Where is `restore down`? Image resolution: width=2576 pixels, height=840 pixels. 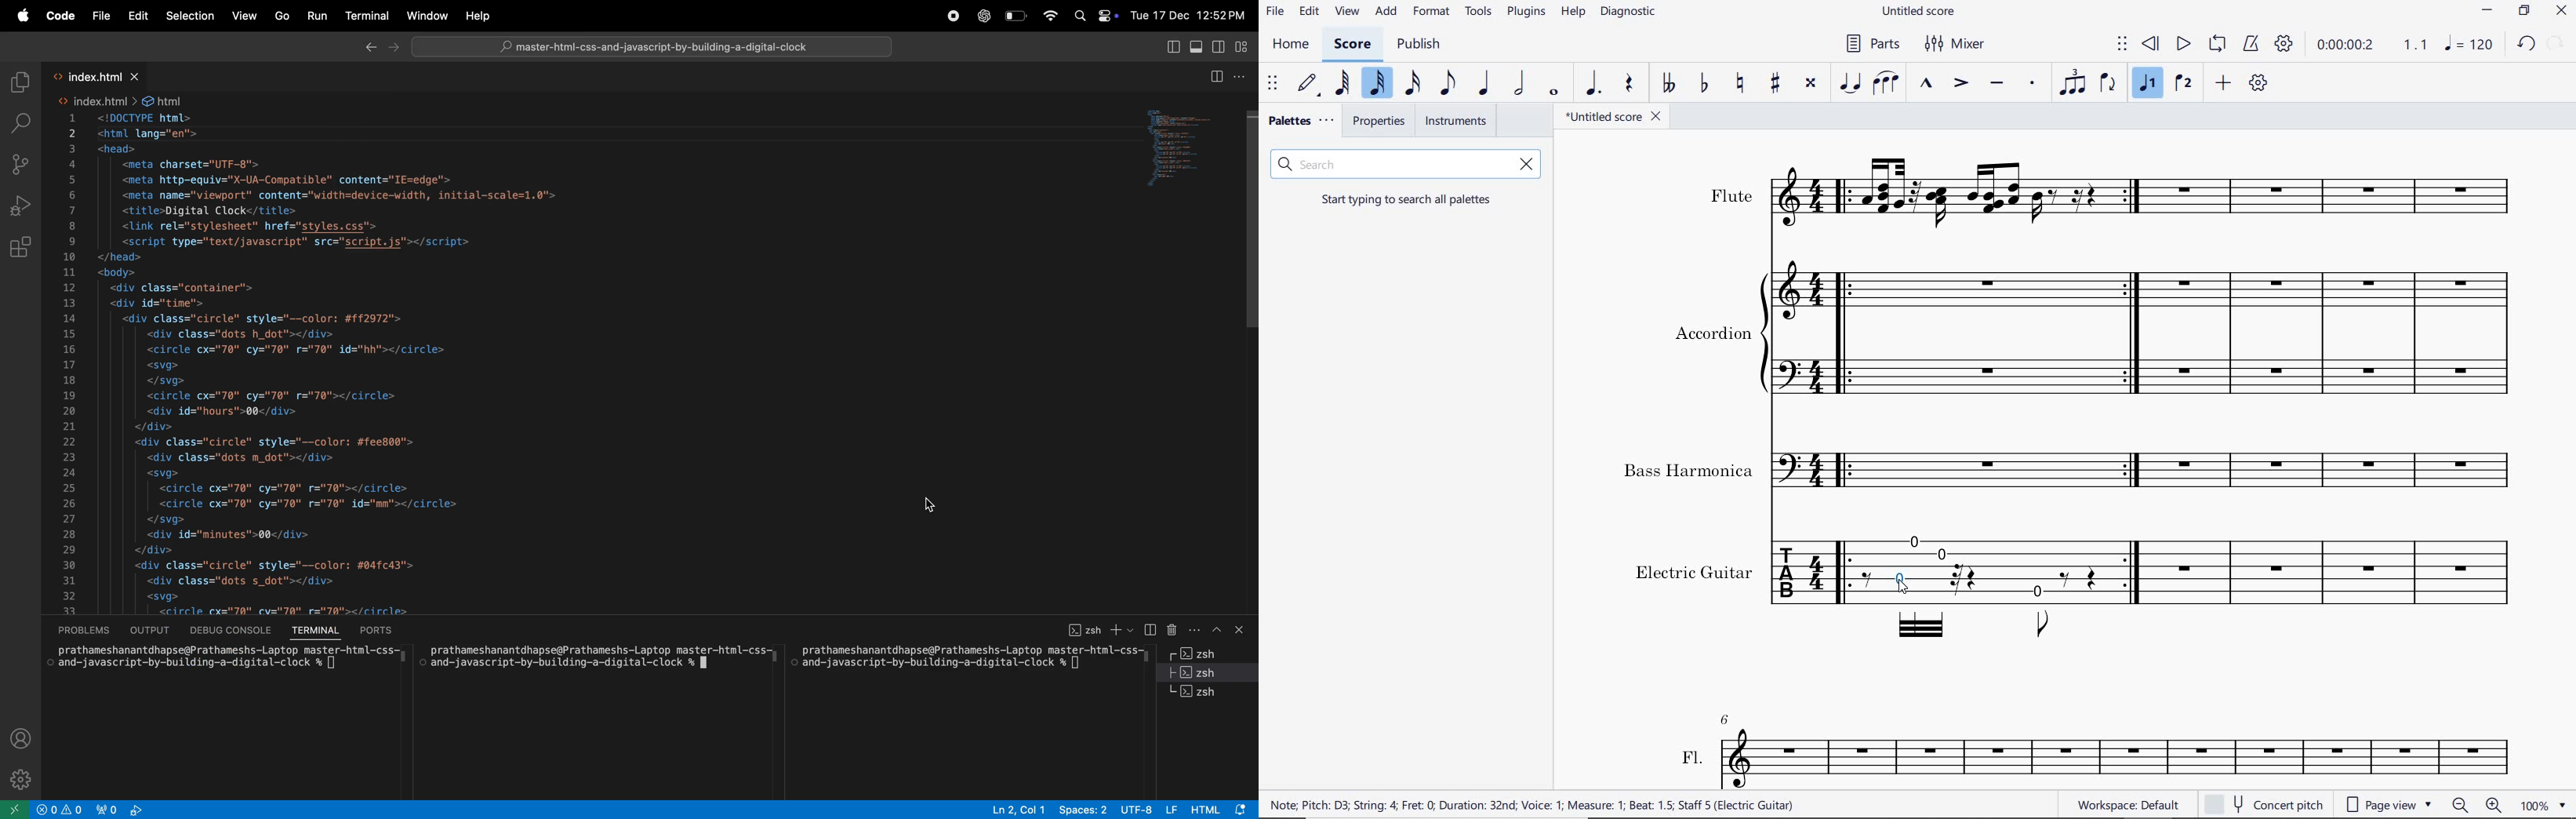 restore down is located at coordinates (2523, 12).